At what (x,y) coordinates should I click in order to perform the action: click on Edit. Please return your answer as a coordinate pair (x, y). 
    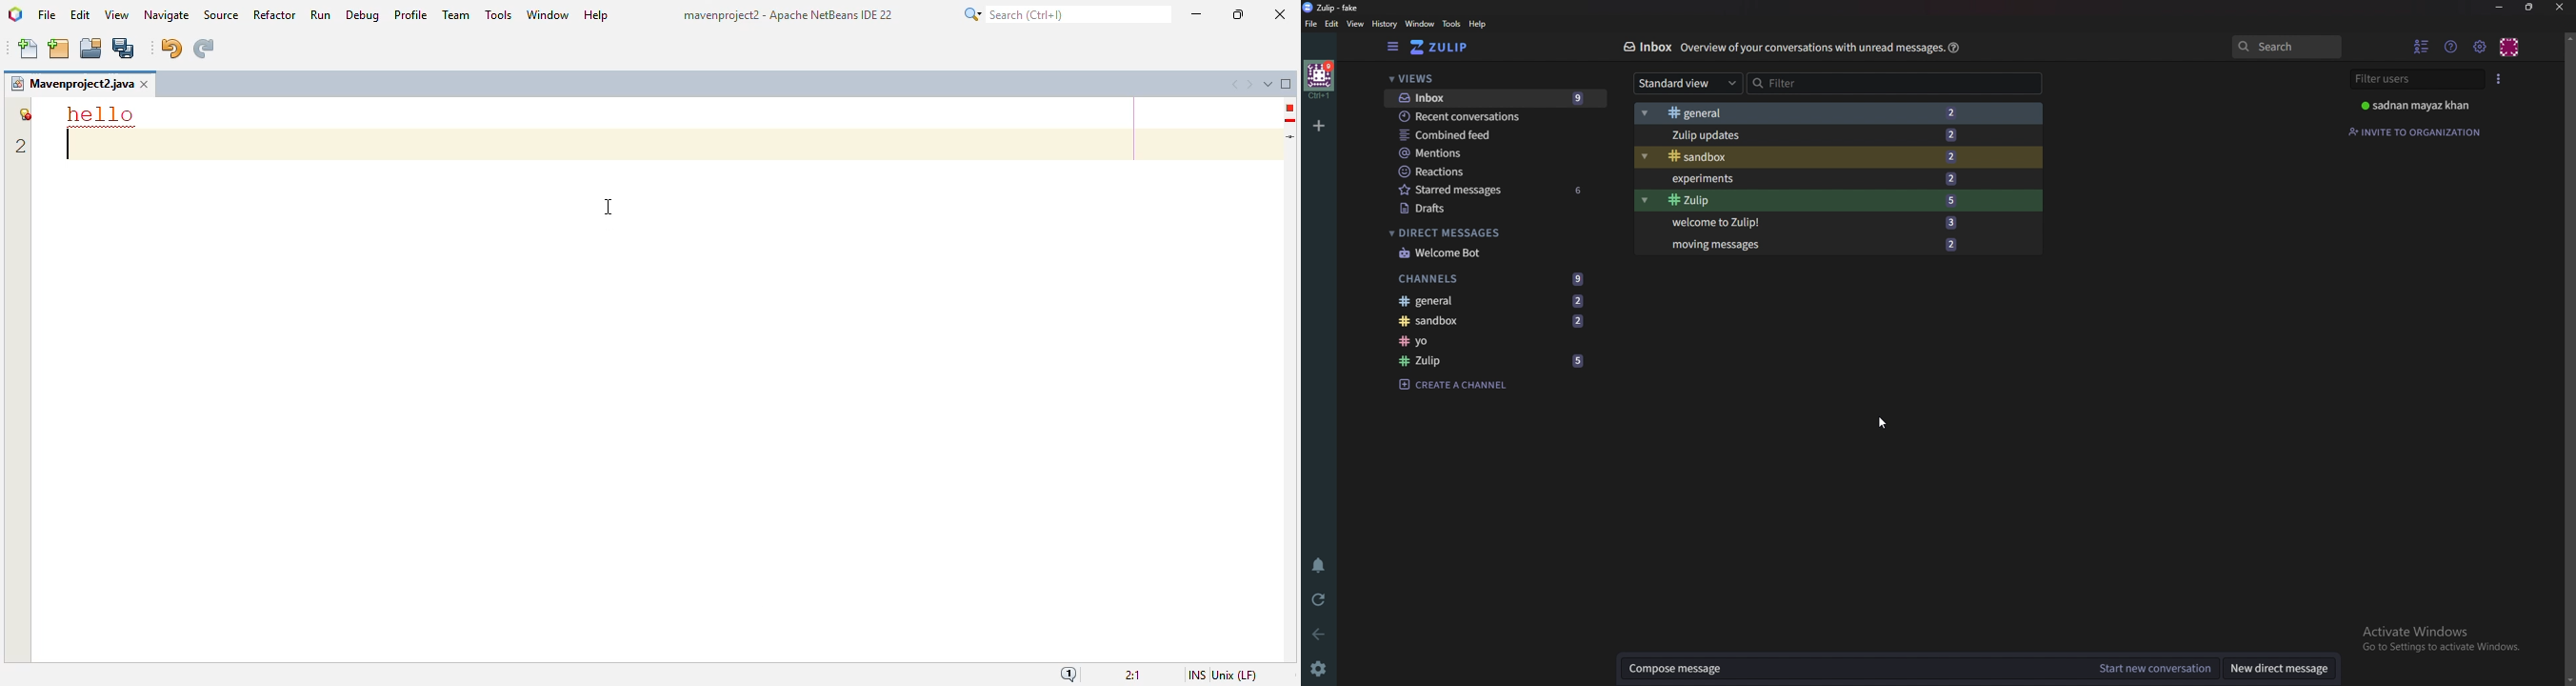
    Looking at the image, I should click on (1331, 24).